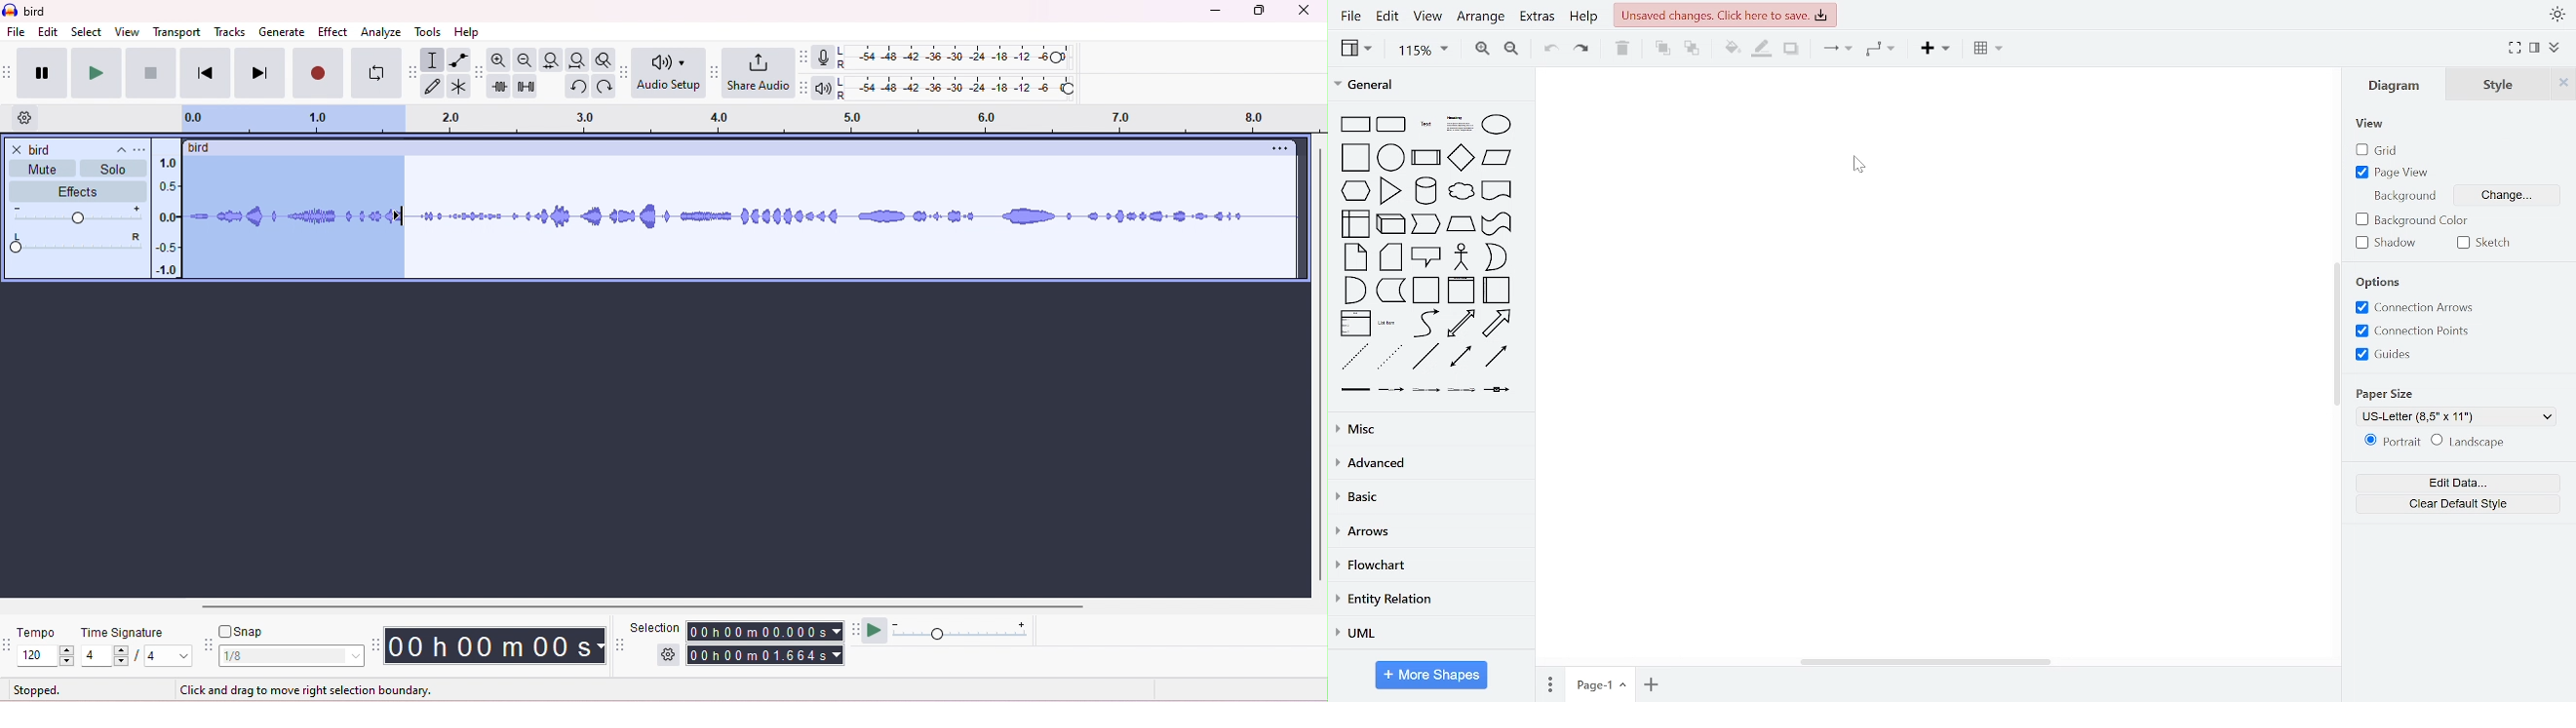 This screenshot has height=728, width=2576. Describe the element at coordinates (1388, 16) in the screenshot. I see `edit` at that location.